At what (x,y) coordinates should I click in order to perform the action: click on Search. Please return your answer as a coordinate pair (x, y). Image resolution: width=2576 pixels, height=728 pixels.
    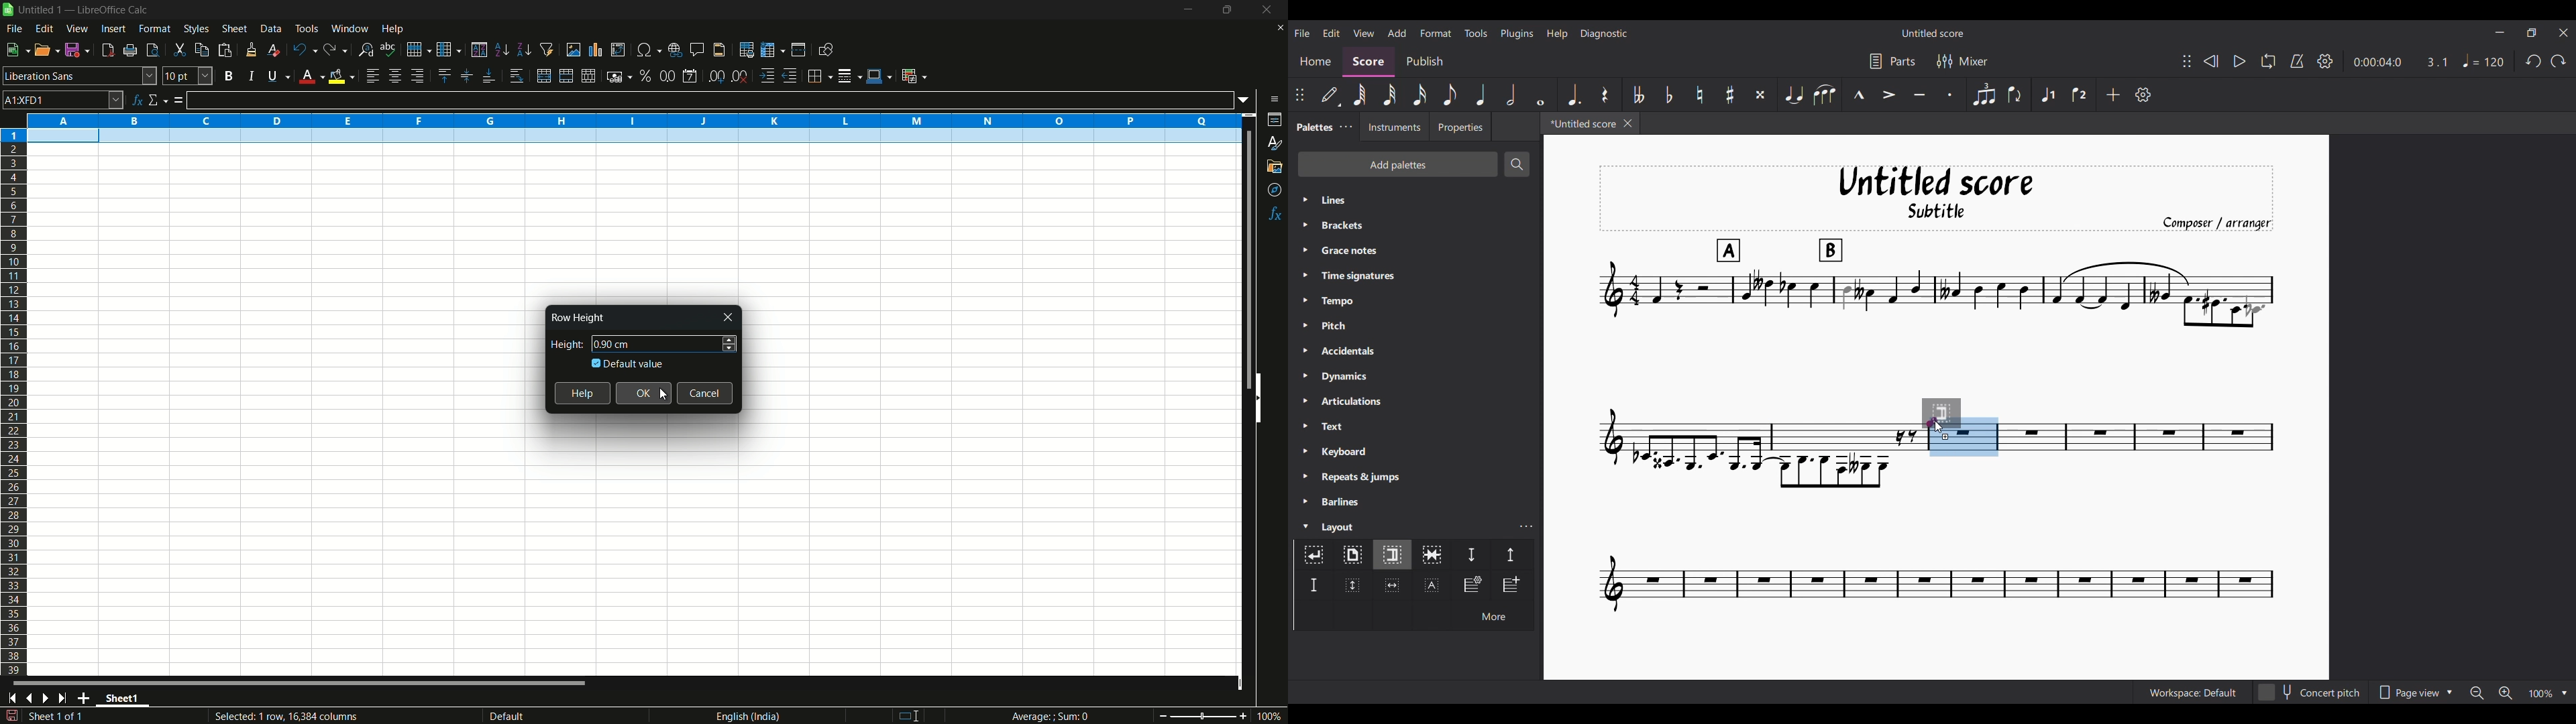
    Looking at the image, I should click on (1515, 164).